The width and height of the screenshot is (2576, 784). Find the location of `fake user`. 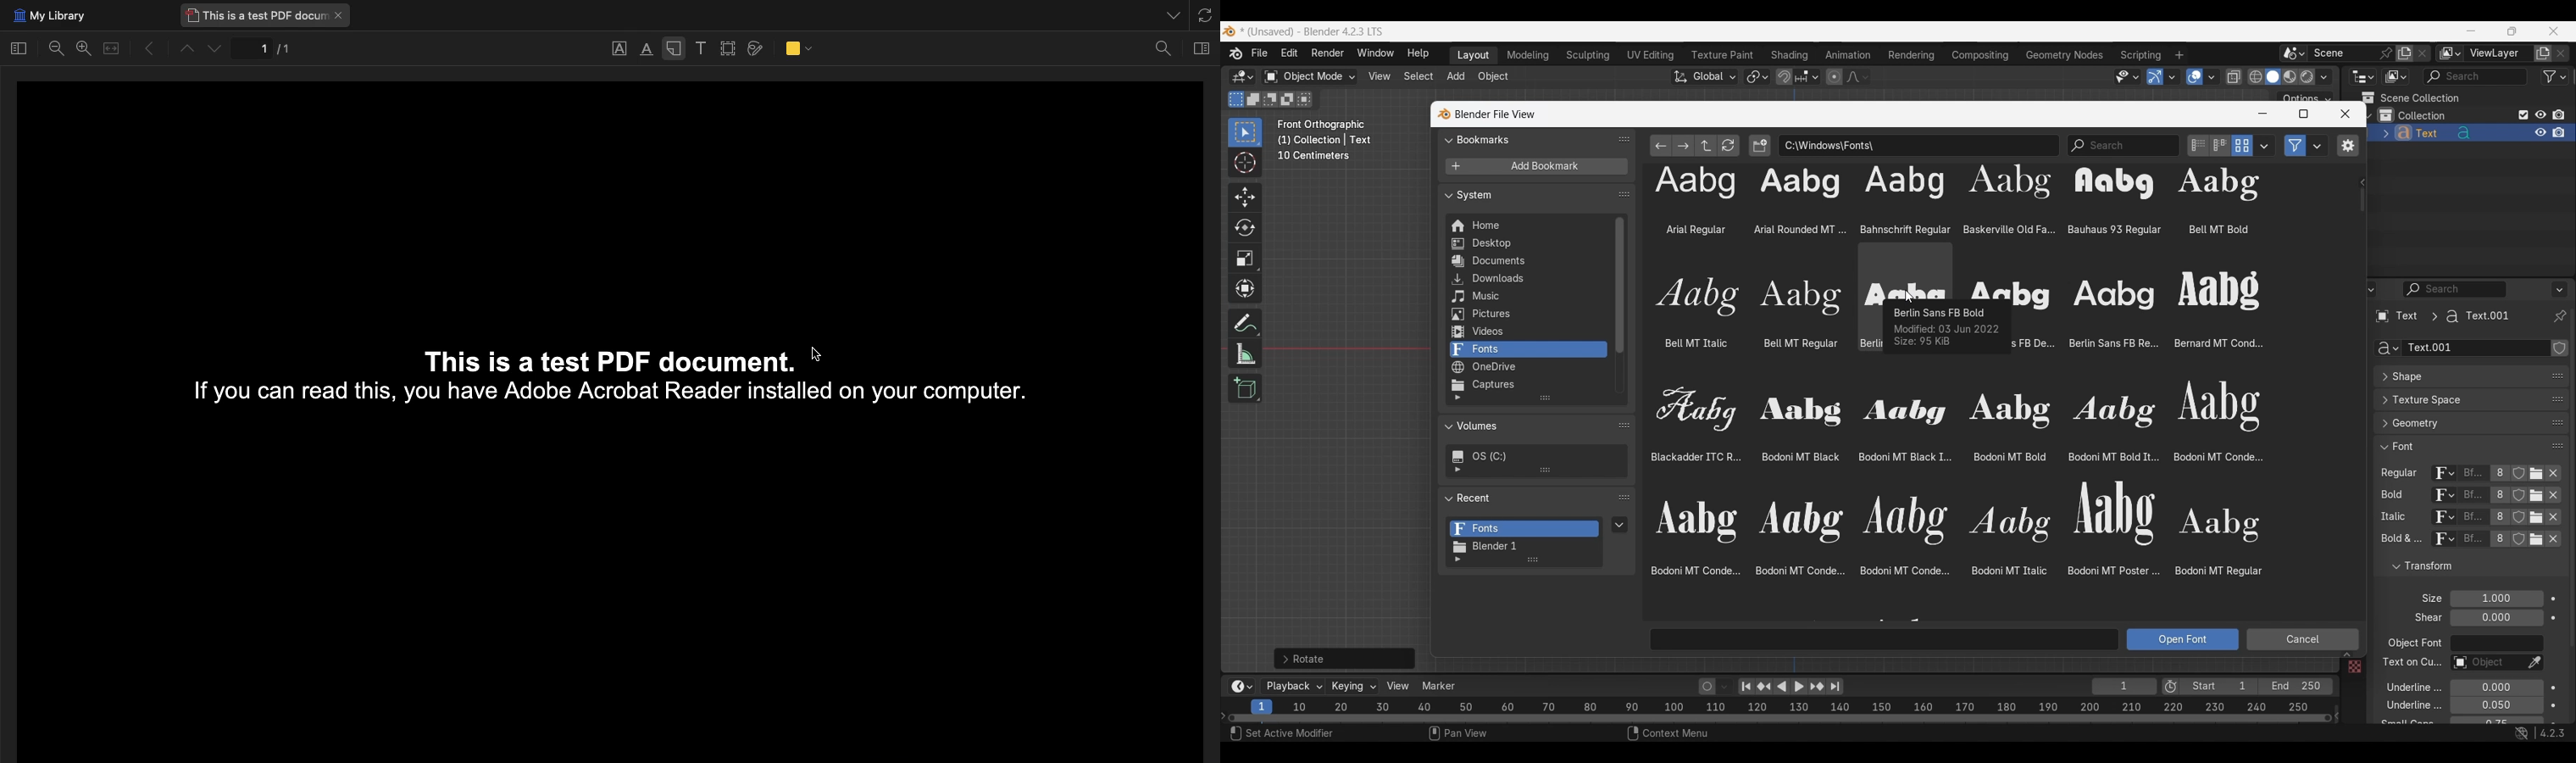

fake user is located at coordinates (2521, 545).